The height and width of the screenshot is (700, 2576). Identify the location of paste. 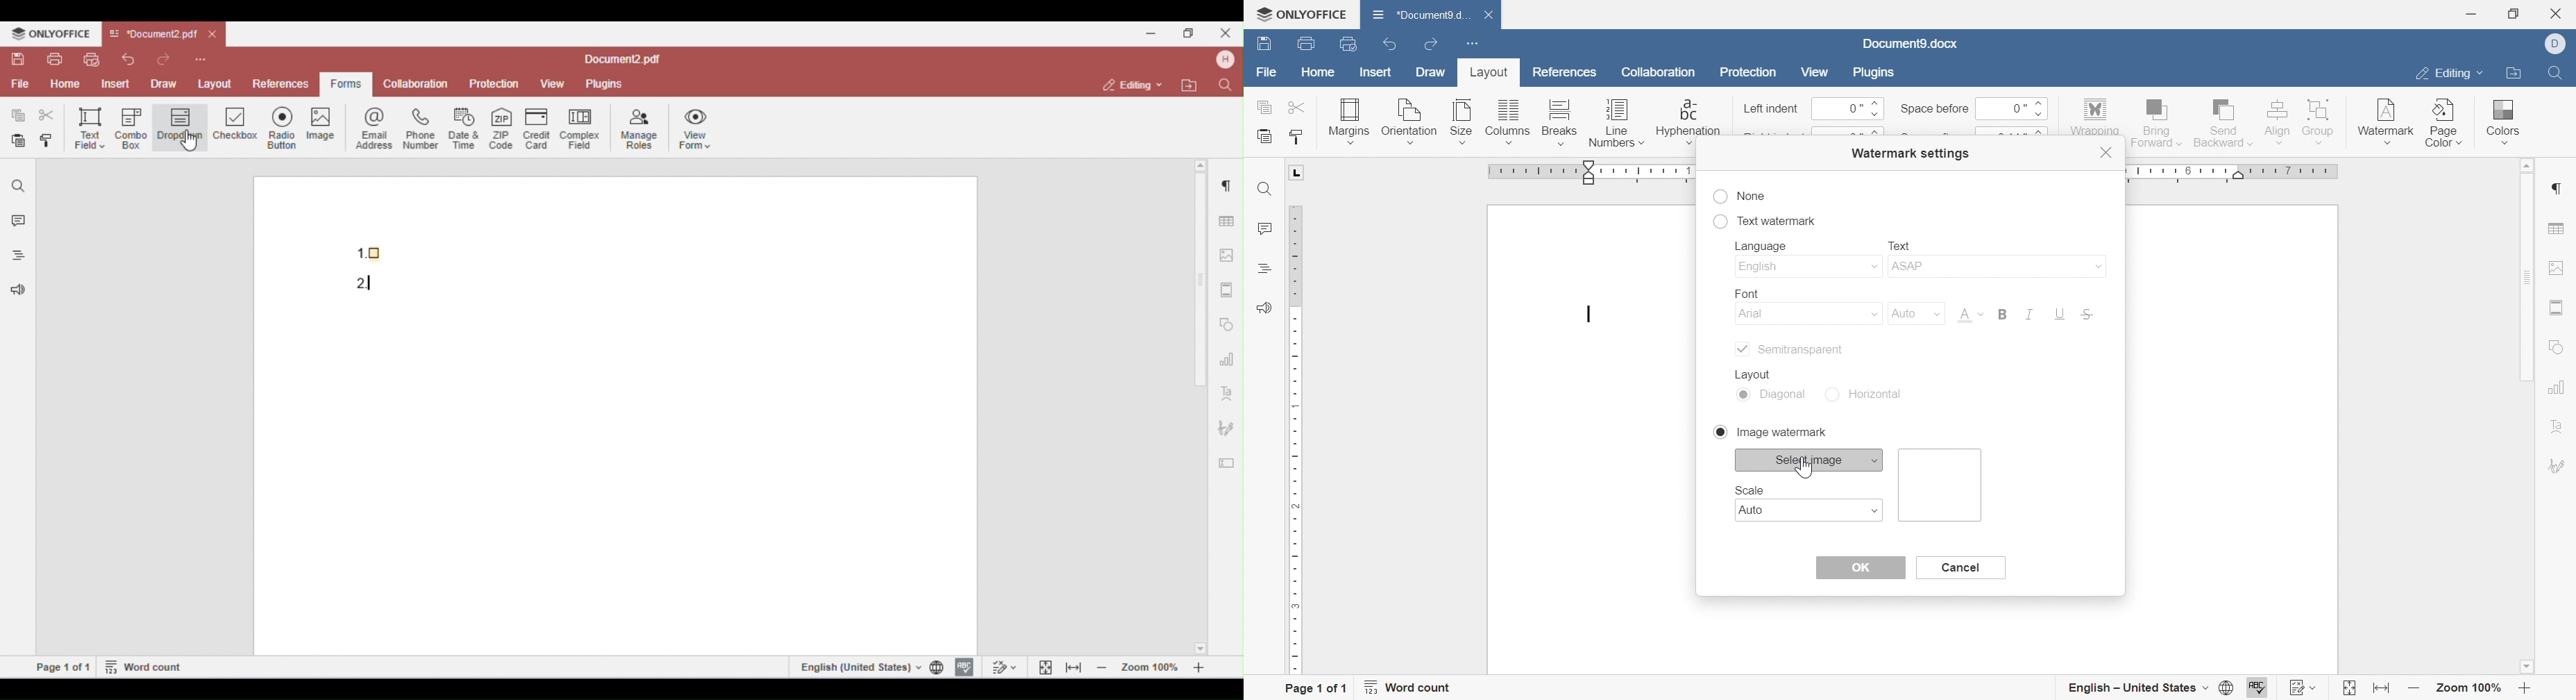
(1264, 137).